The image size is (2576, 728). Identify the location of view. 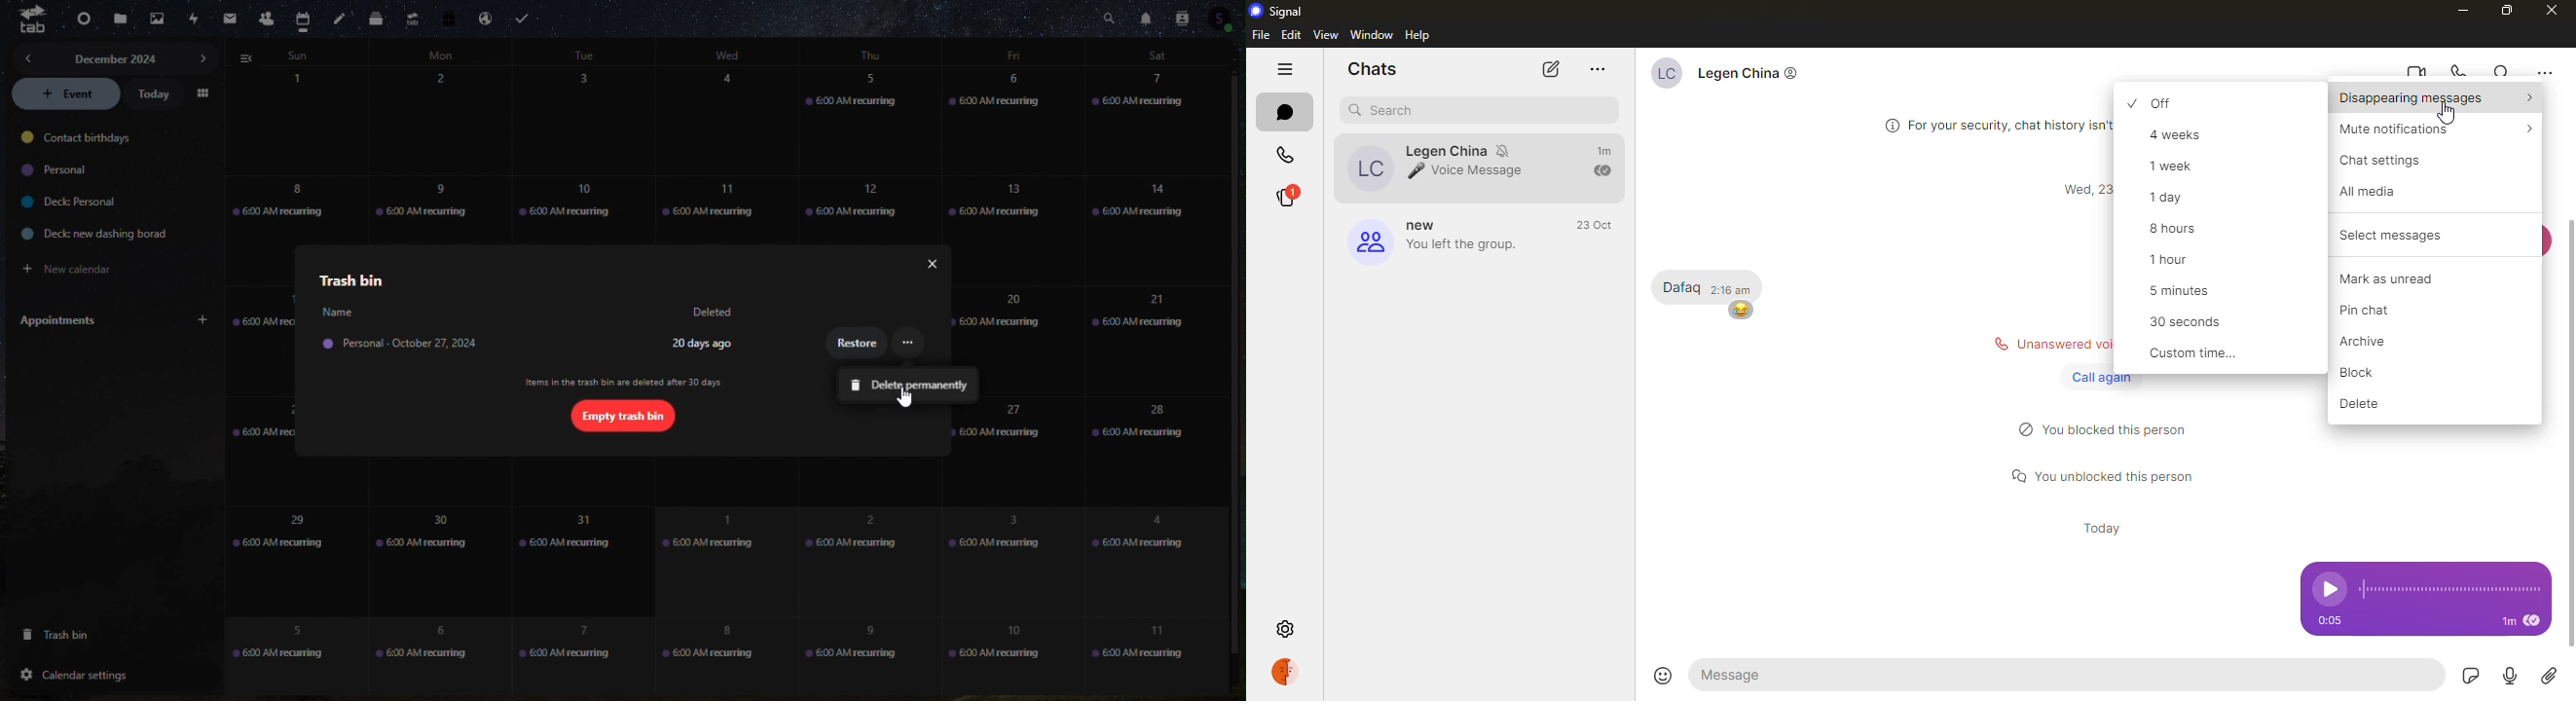
(1325, 35).